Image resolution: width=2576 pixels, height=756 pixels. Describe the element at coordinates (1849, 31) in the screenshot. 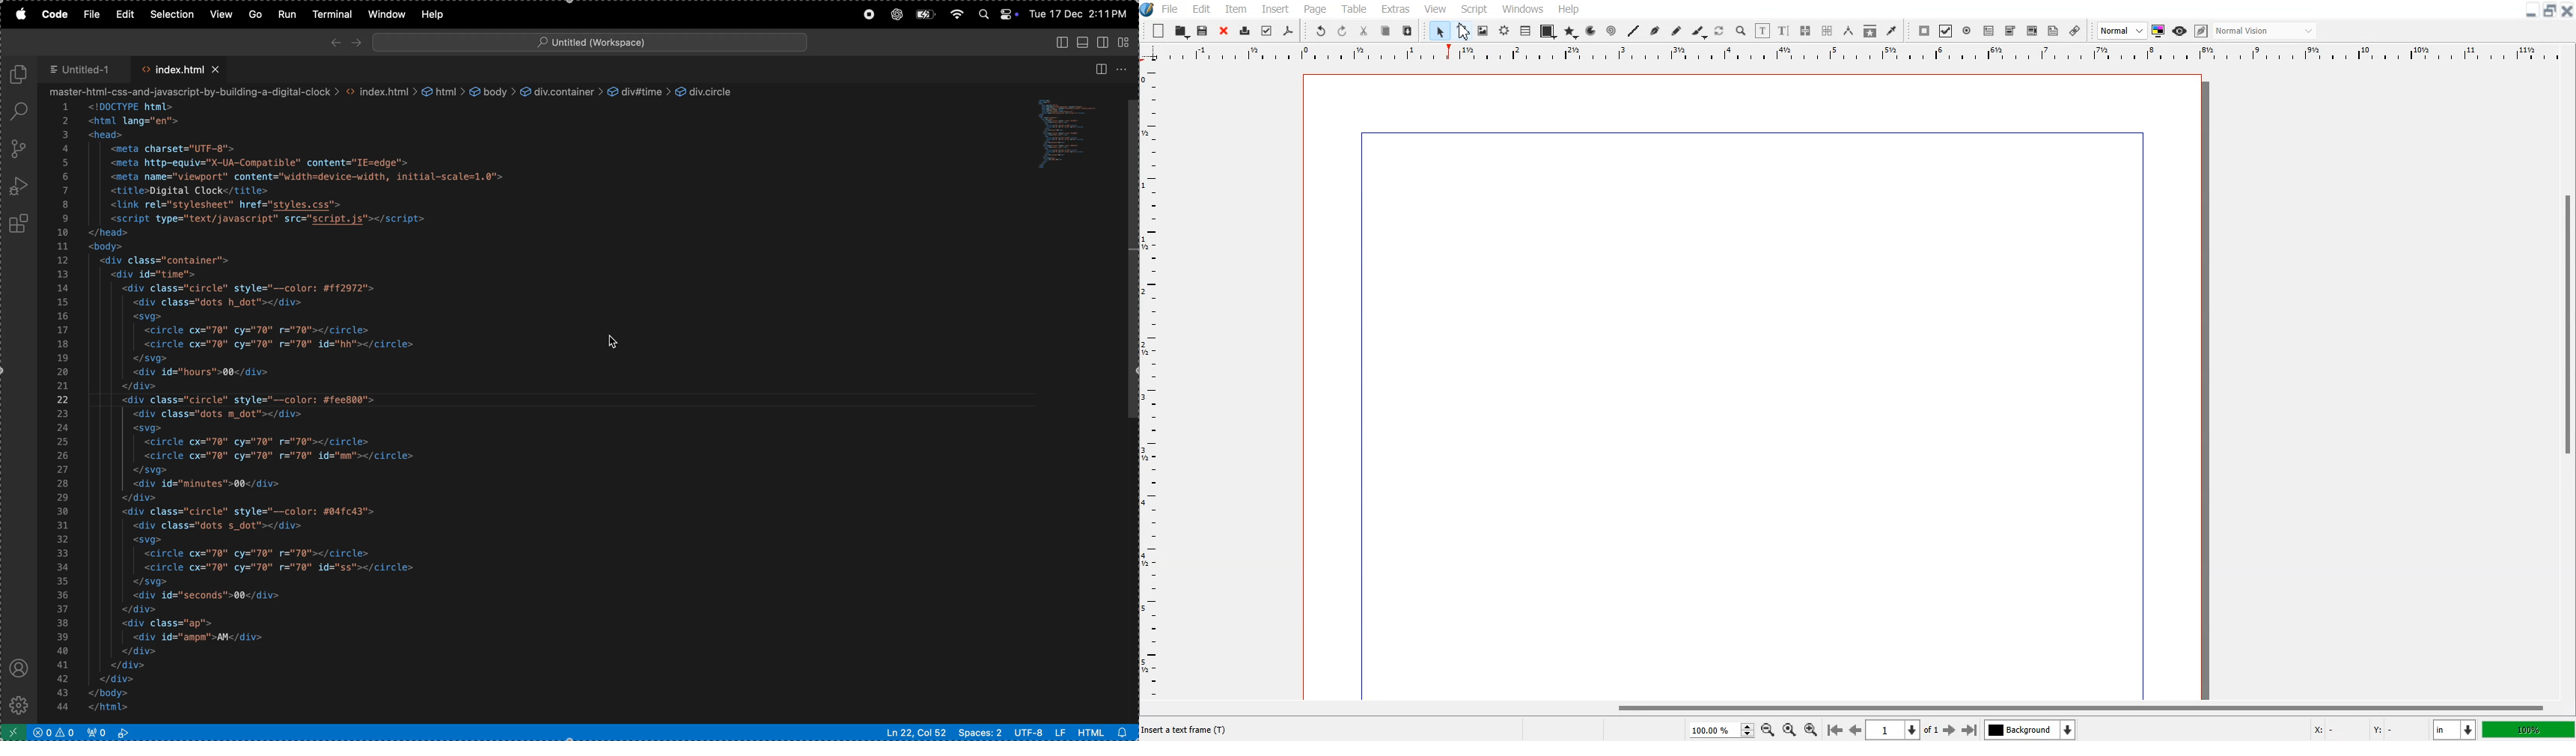

I see `Measurements` at that location.